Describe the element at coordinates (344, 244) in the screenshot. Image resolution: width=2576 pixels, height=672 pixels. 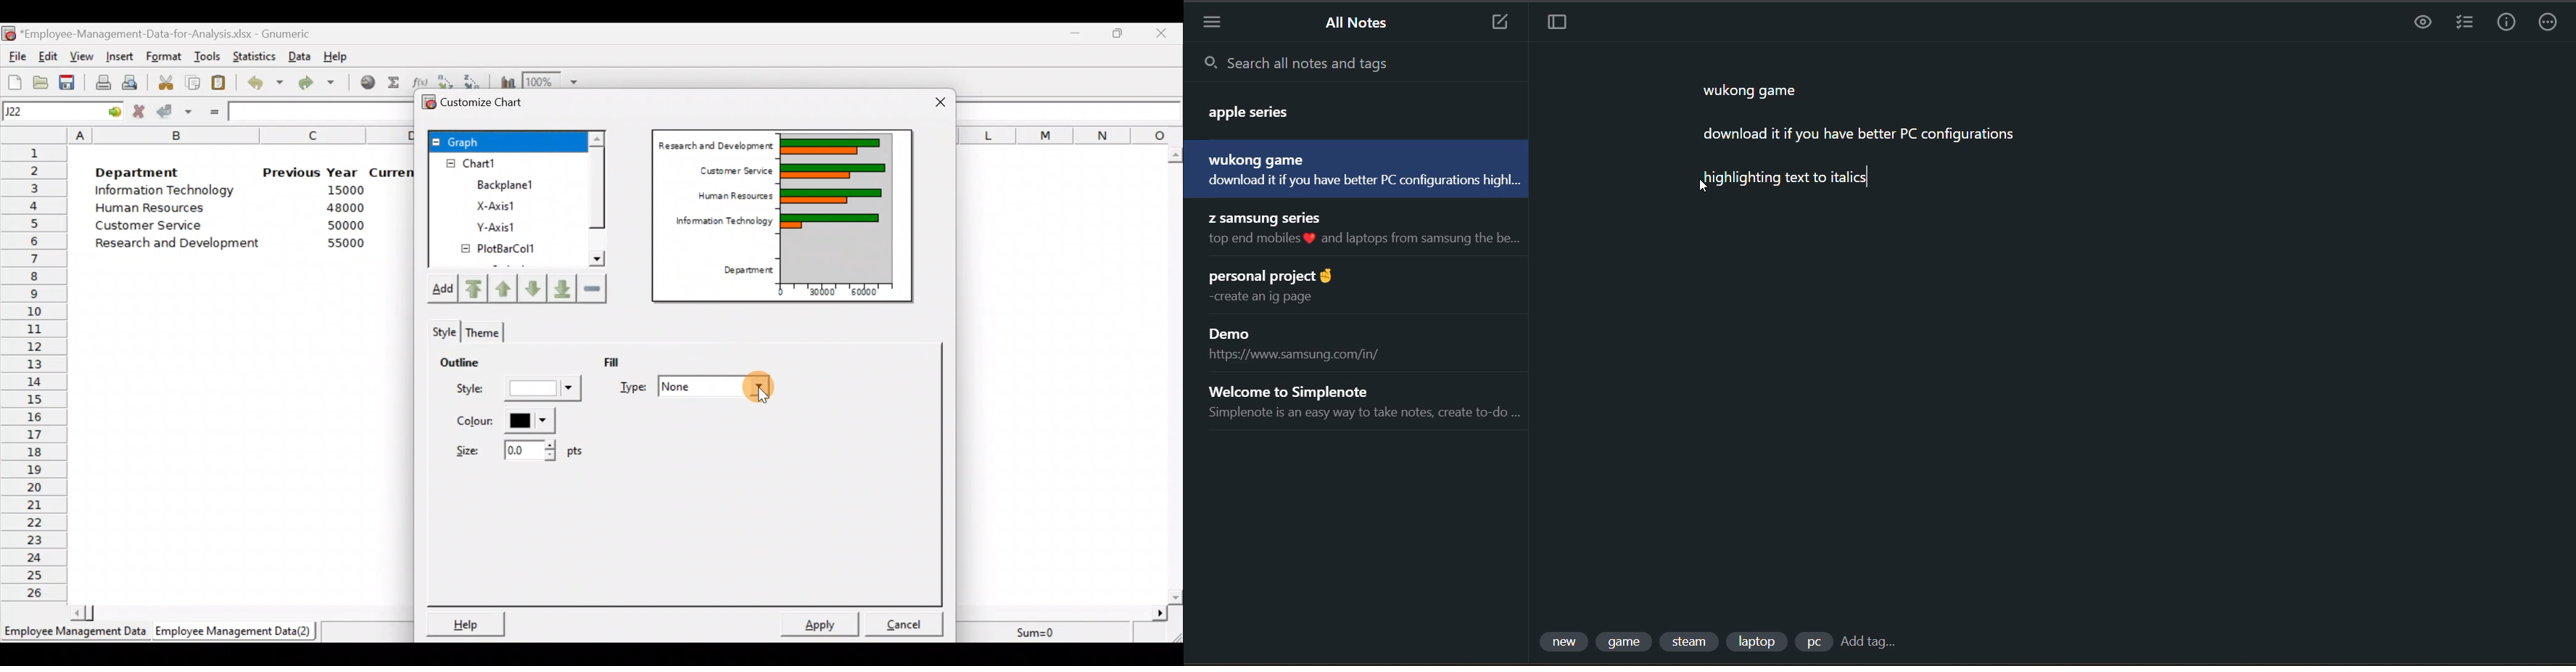
I see `55000` at that location.